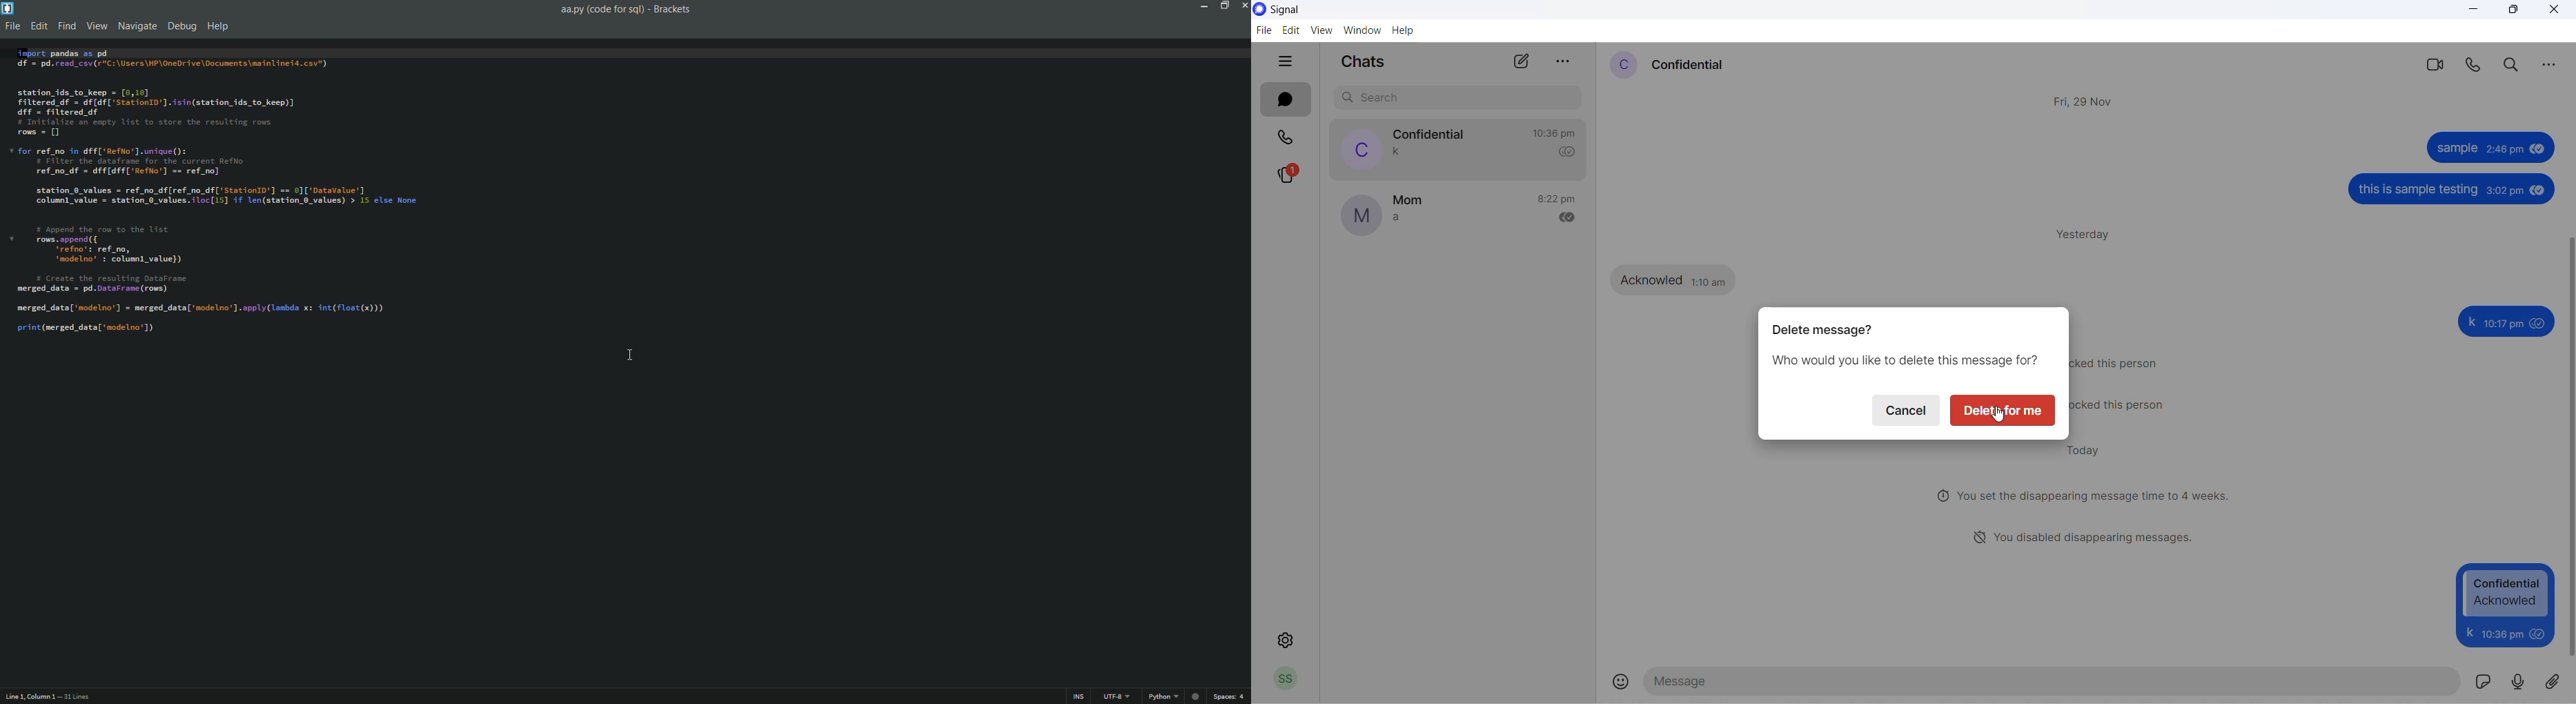 The image size is (2576, 728). Describe the element at coordinates (1903, 412) in the screenshot. I see `cancel` at that location.